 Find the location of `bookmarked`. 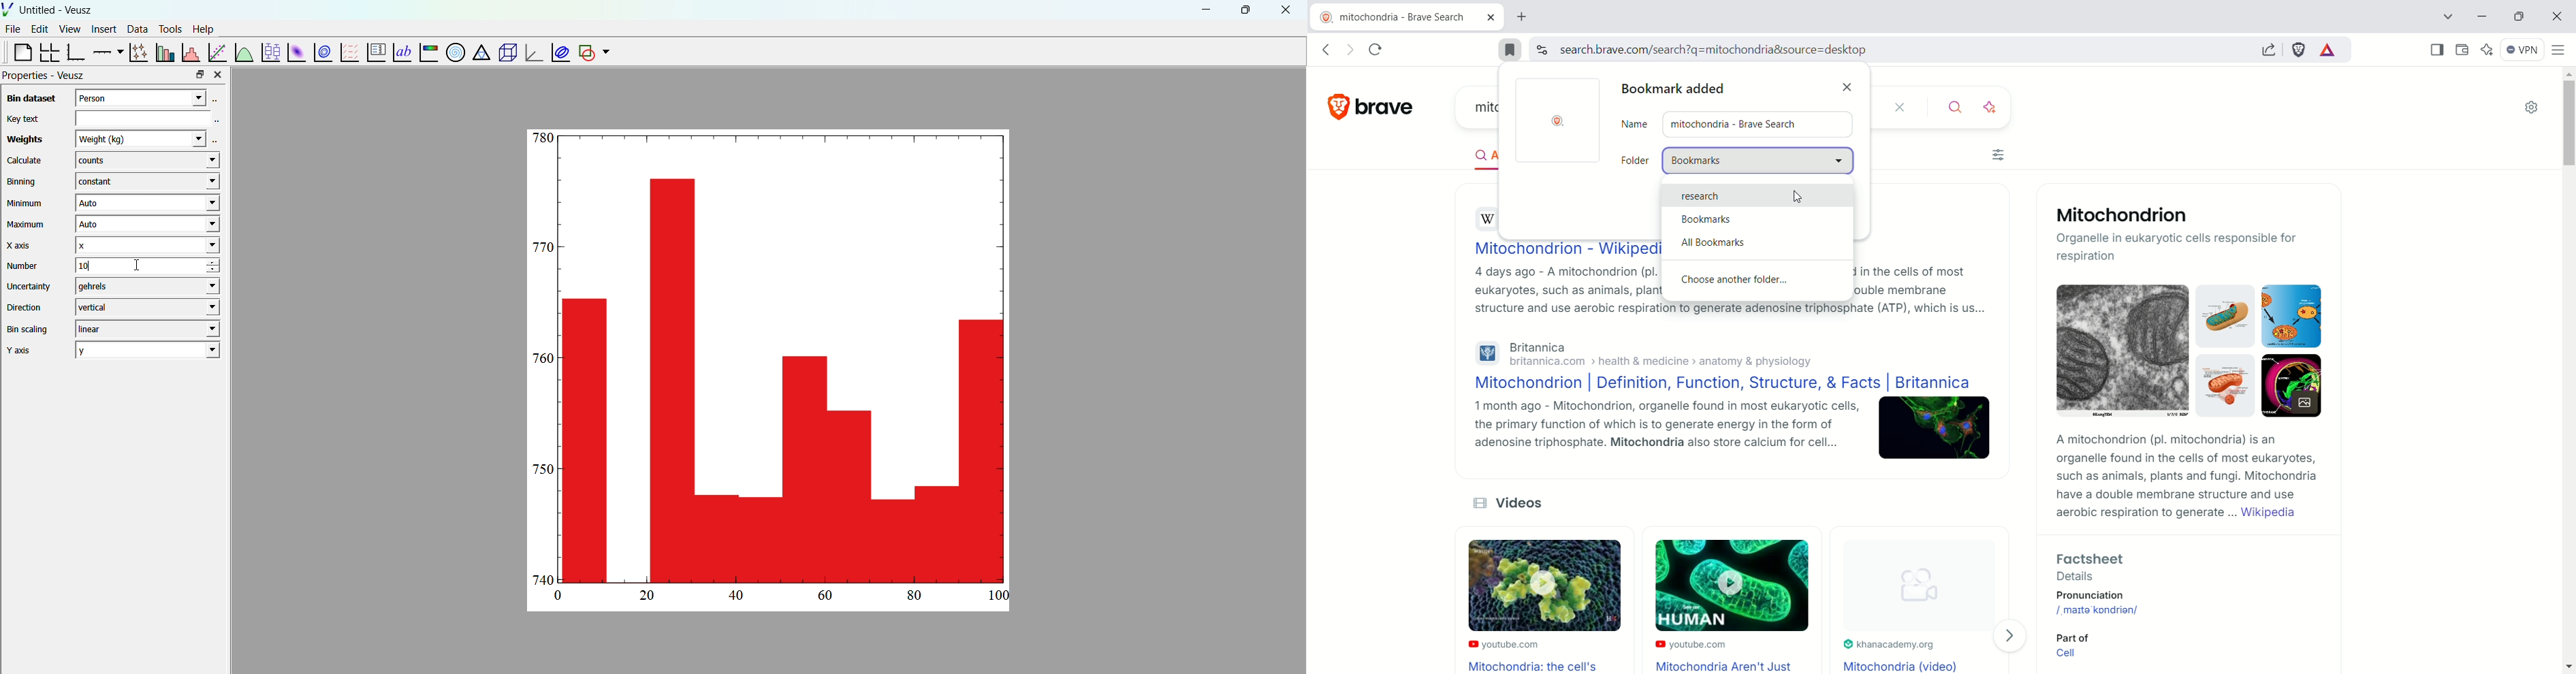

bookmarked is located at coordinates (1510, 50).